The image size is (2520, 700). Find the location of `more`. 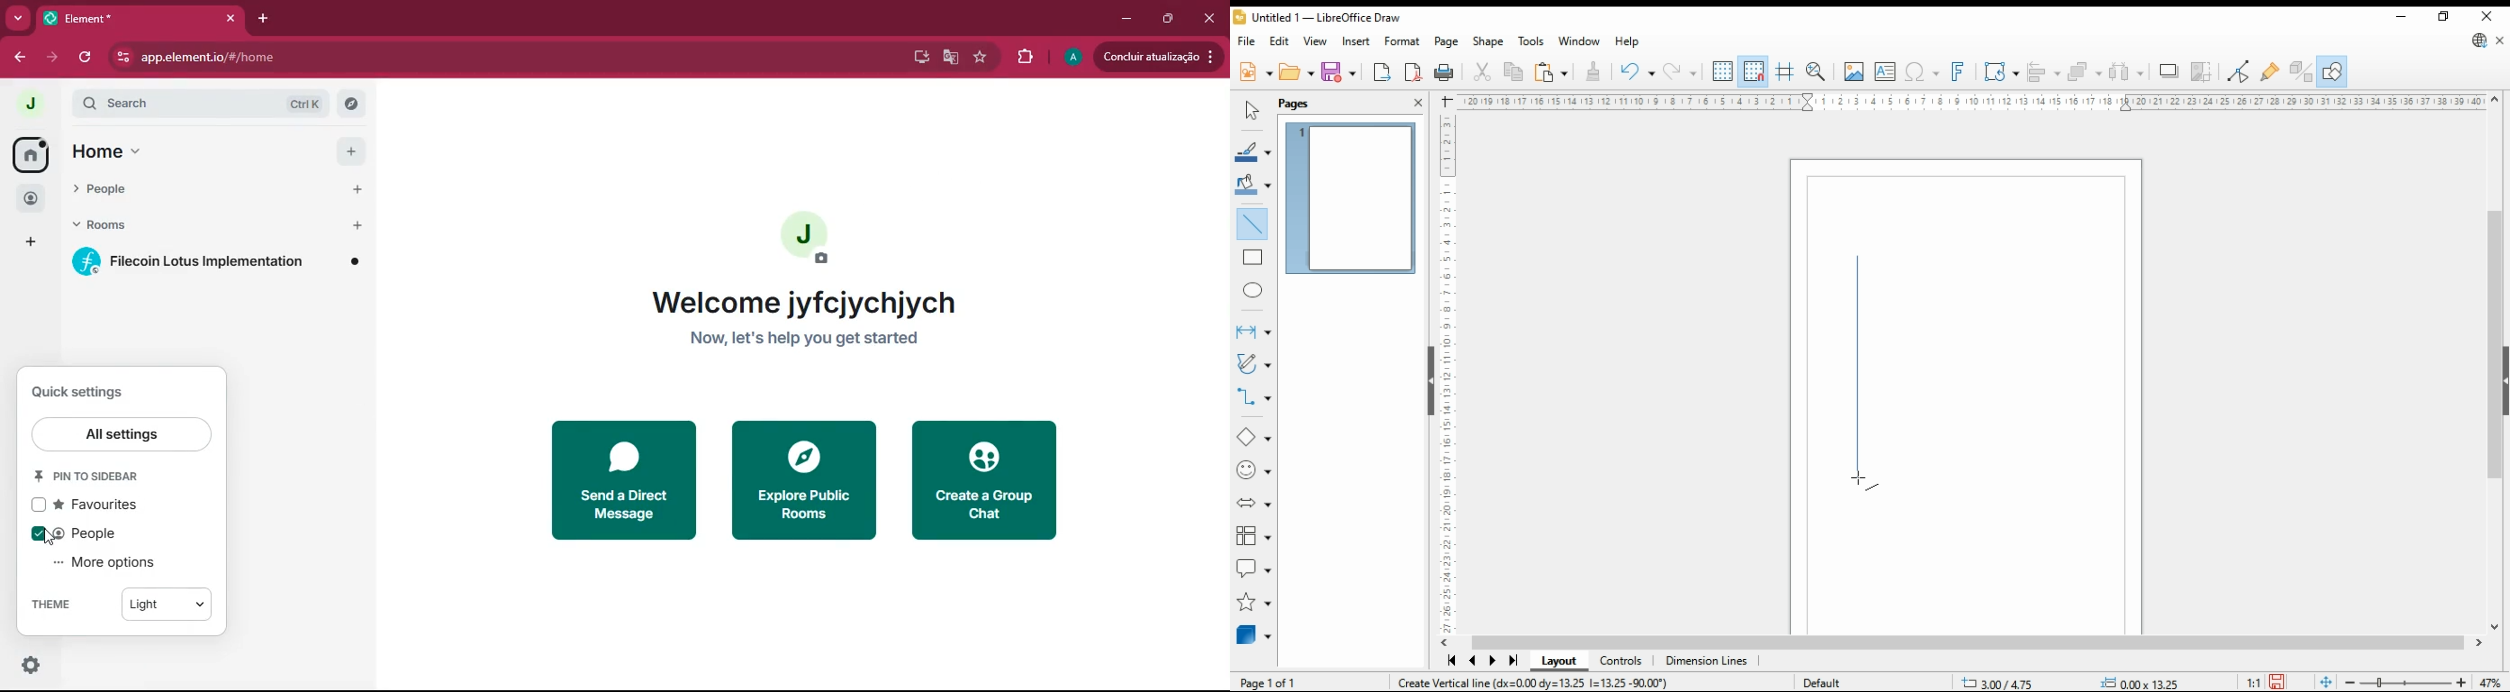

more is located at coordinates (16, 16).